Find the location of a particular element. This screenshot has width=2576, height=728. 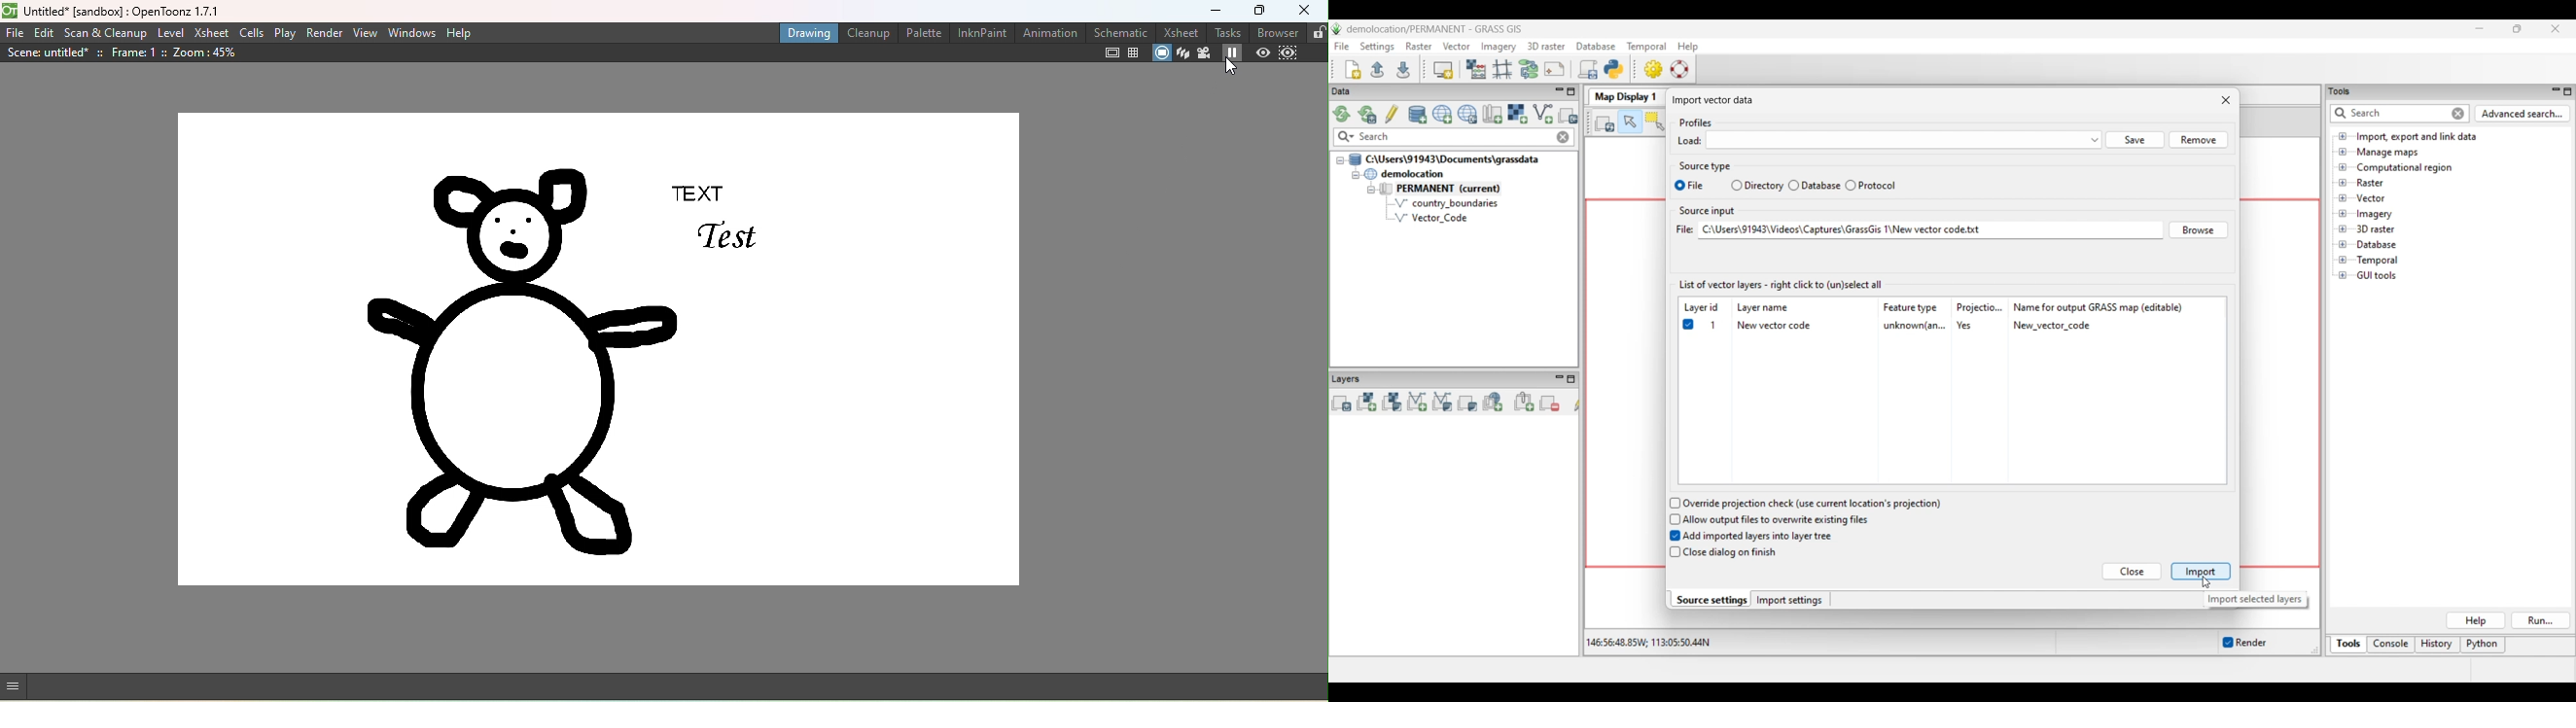

Palette is located at coordinates (922, 34).